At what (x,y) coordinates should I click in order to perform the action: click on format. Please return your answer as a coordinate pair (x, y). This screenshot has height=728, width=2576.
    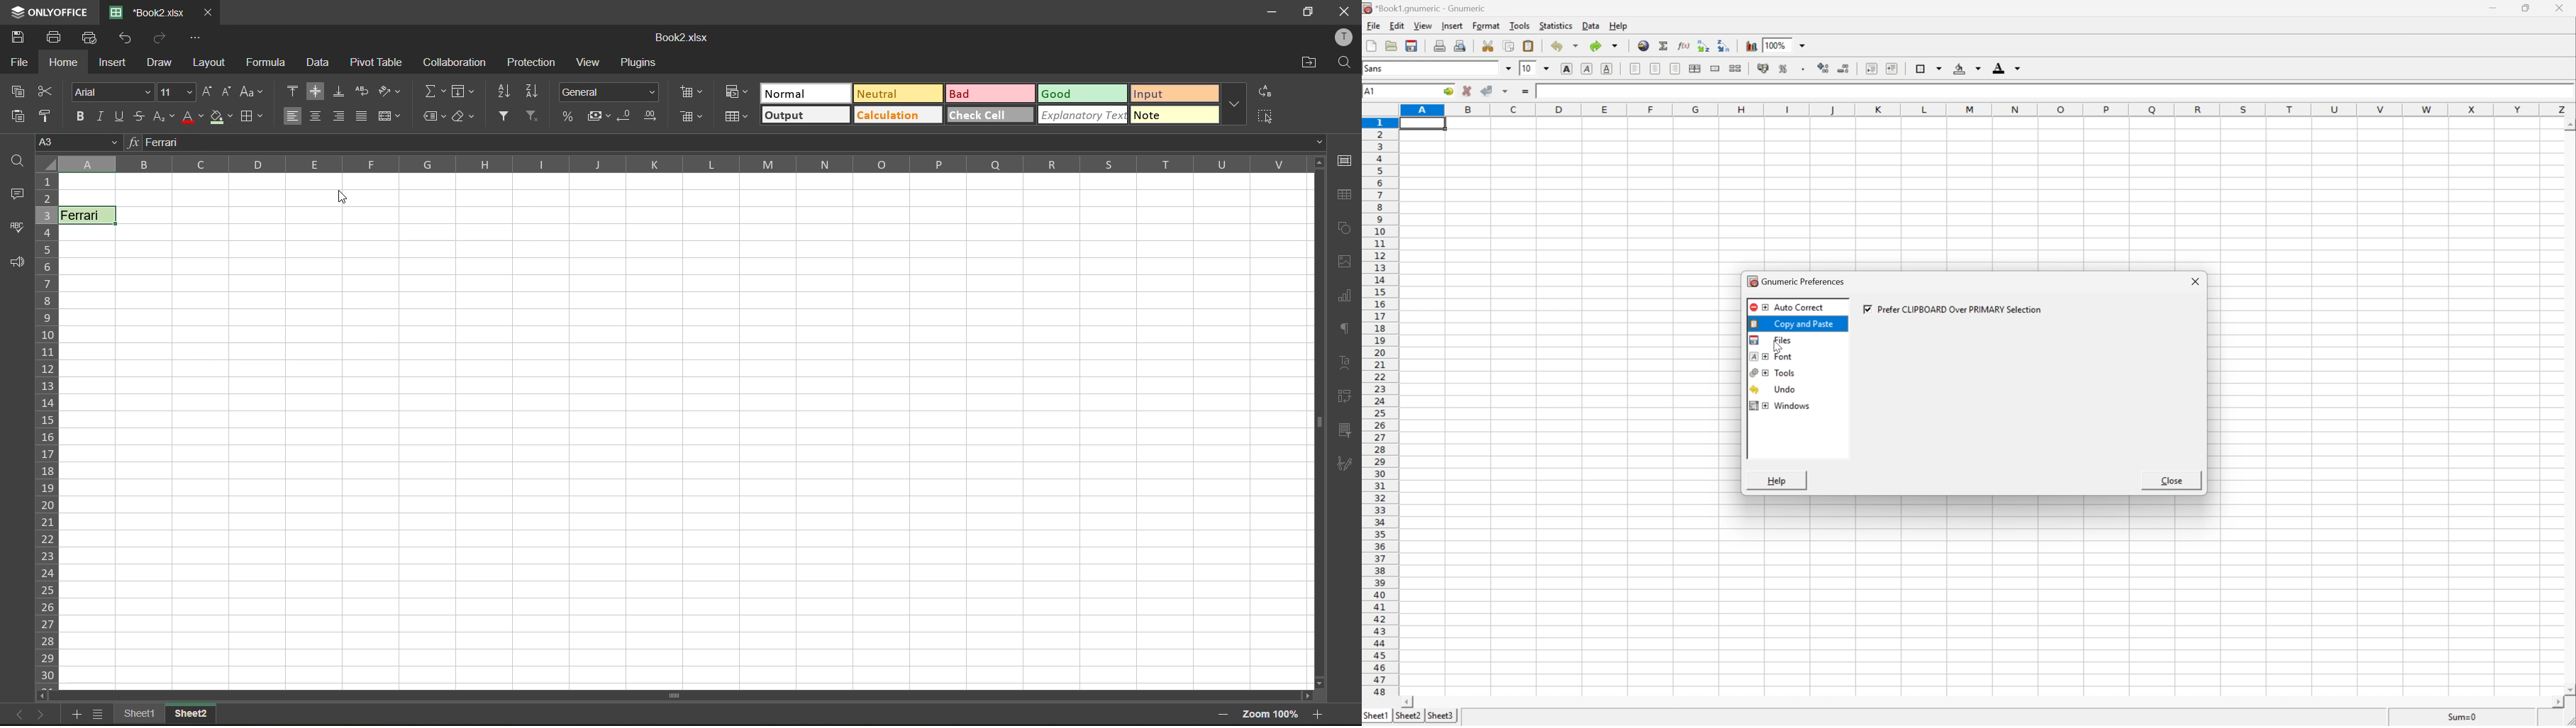
    Looking at the image, I should click on (1486, 26).